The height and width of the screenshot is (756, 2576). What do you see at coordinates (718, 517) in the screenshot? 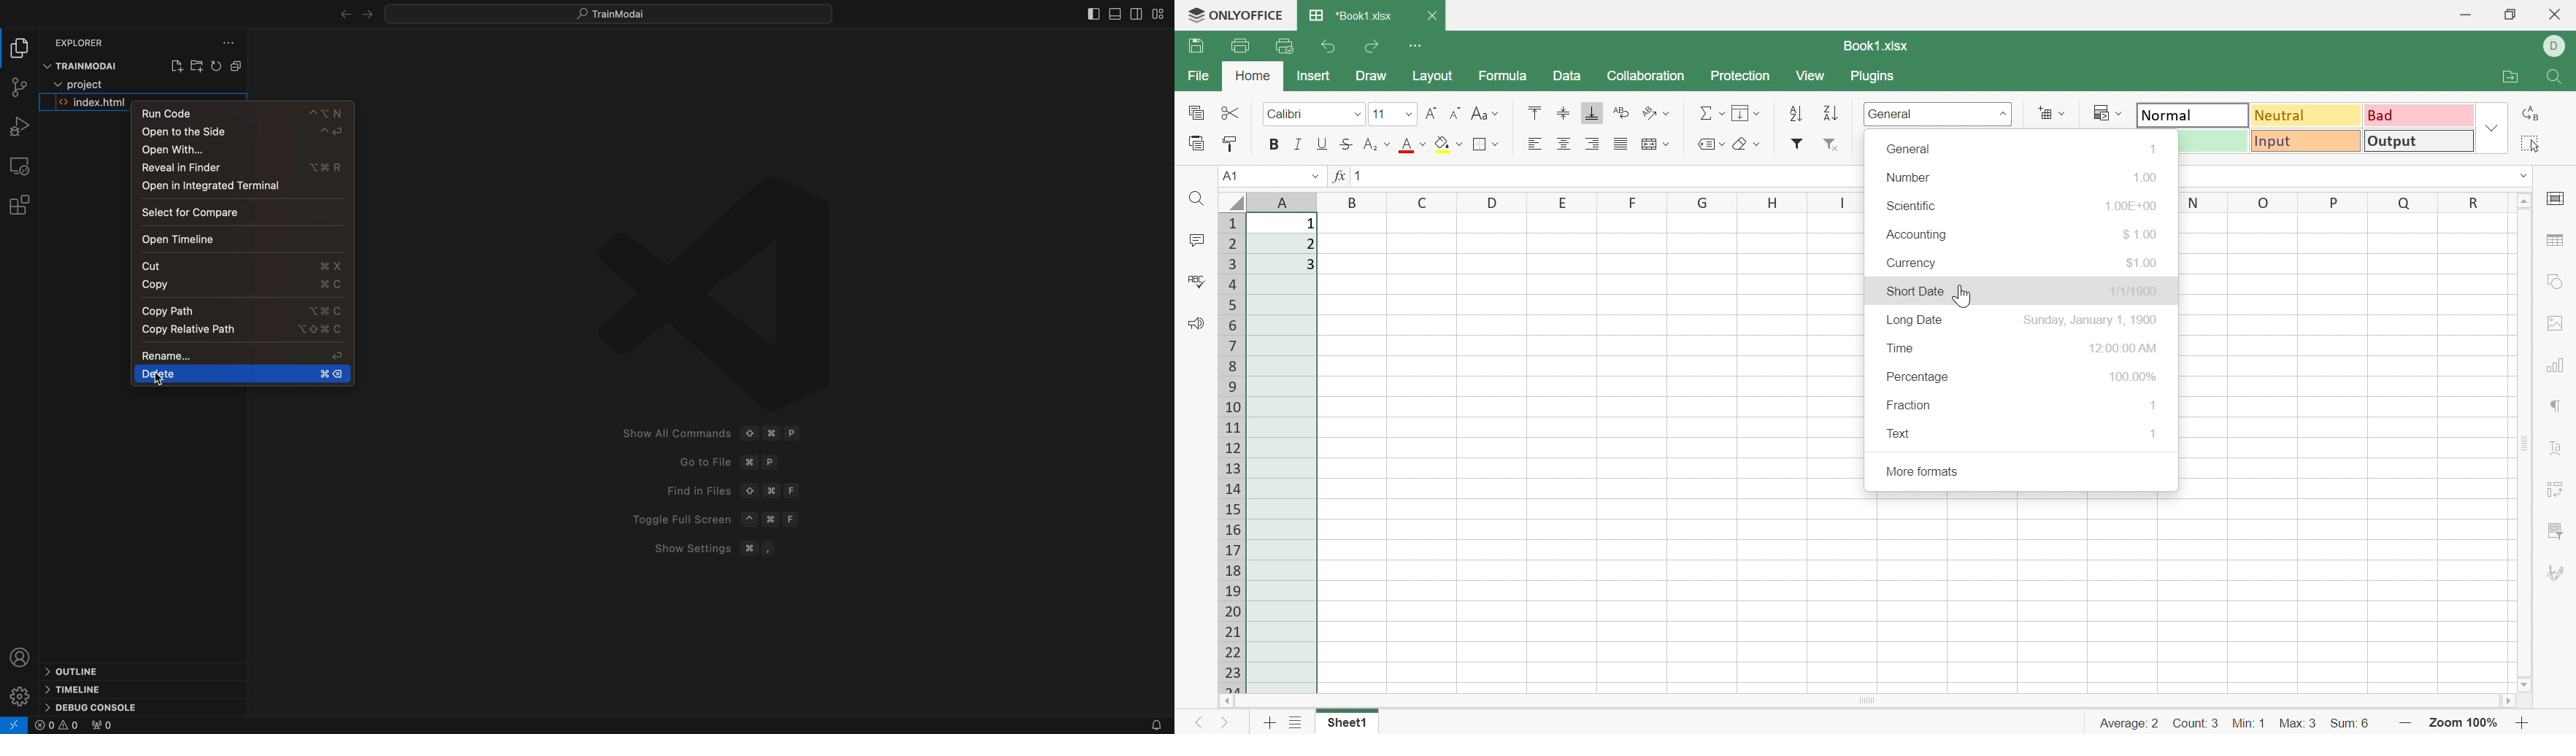
I see `Toggle` at bounding box center [718, 517].